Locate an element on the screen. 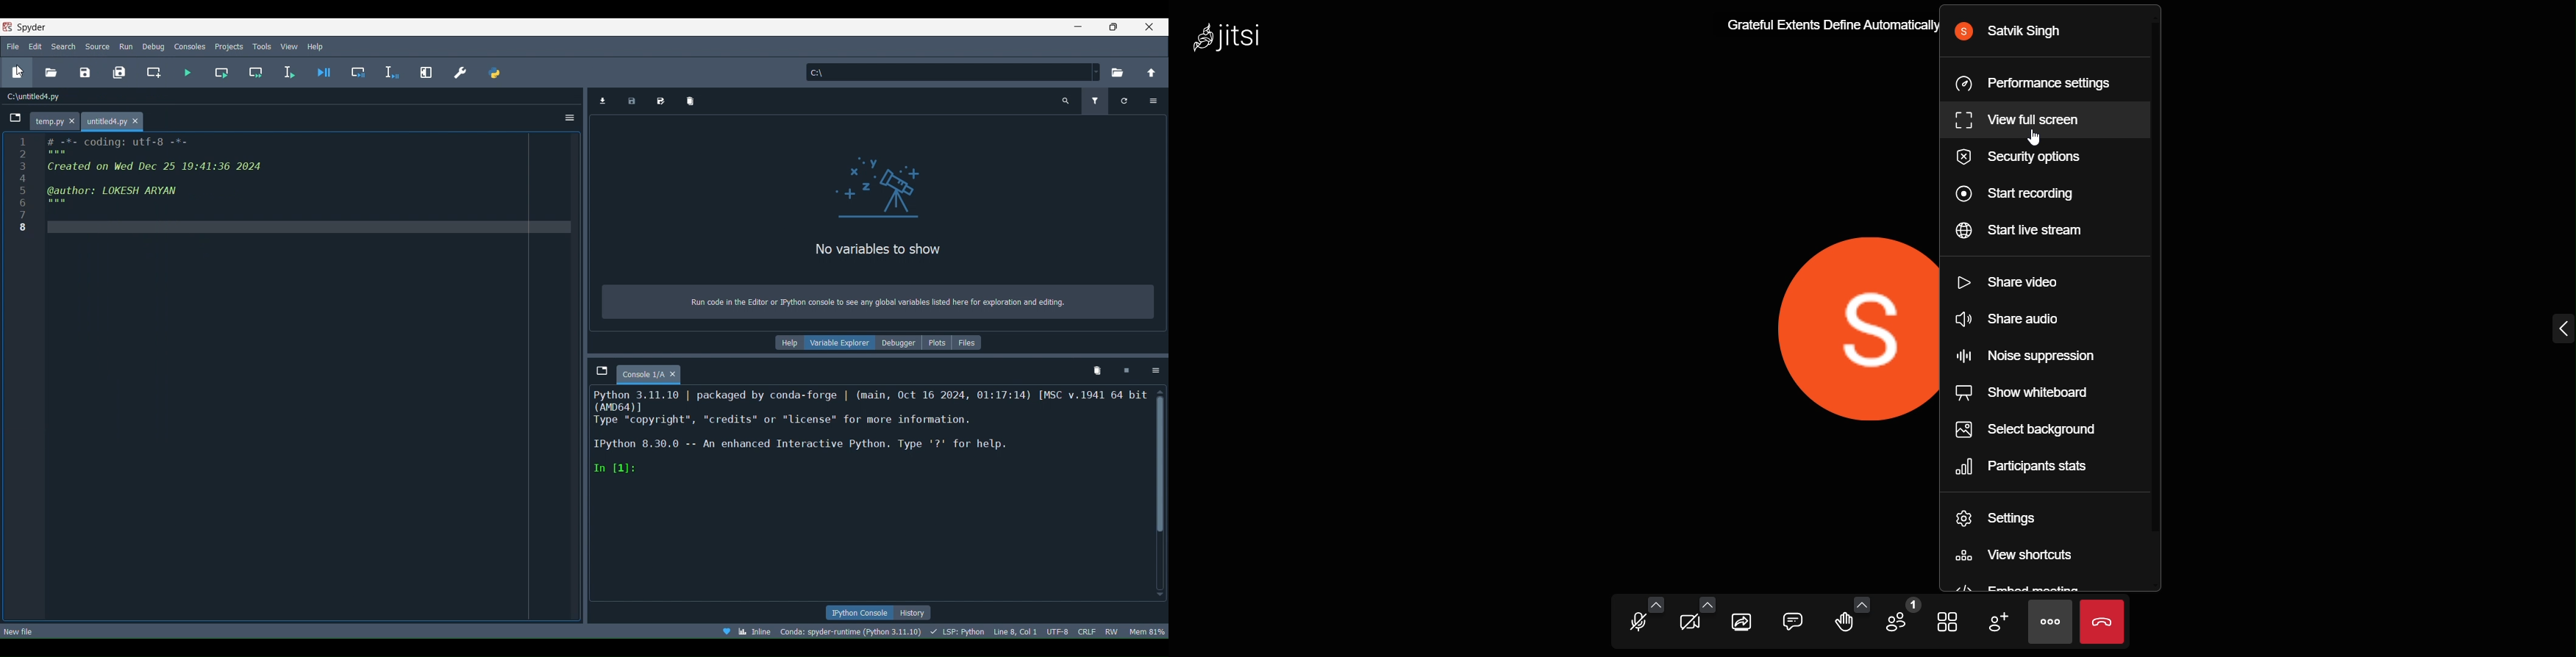 The image size is (2576, 672). spyder logo is located at coordinates (29, 27).